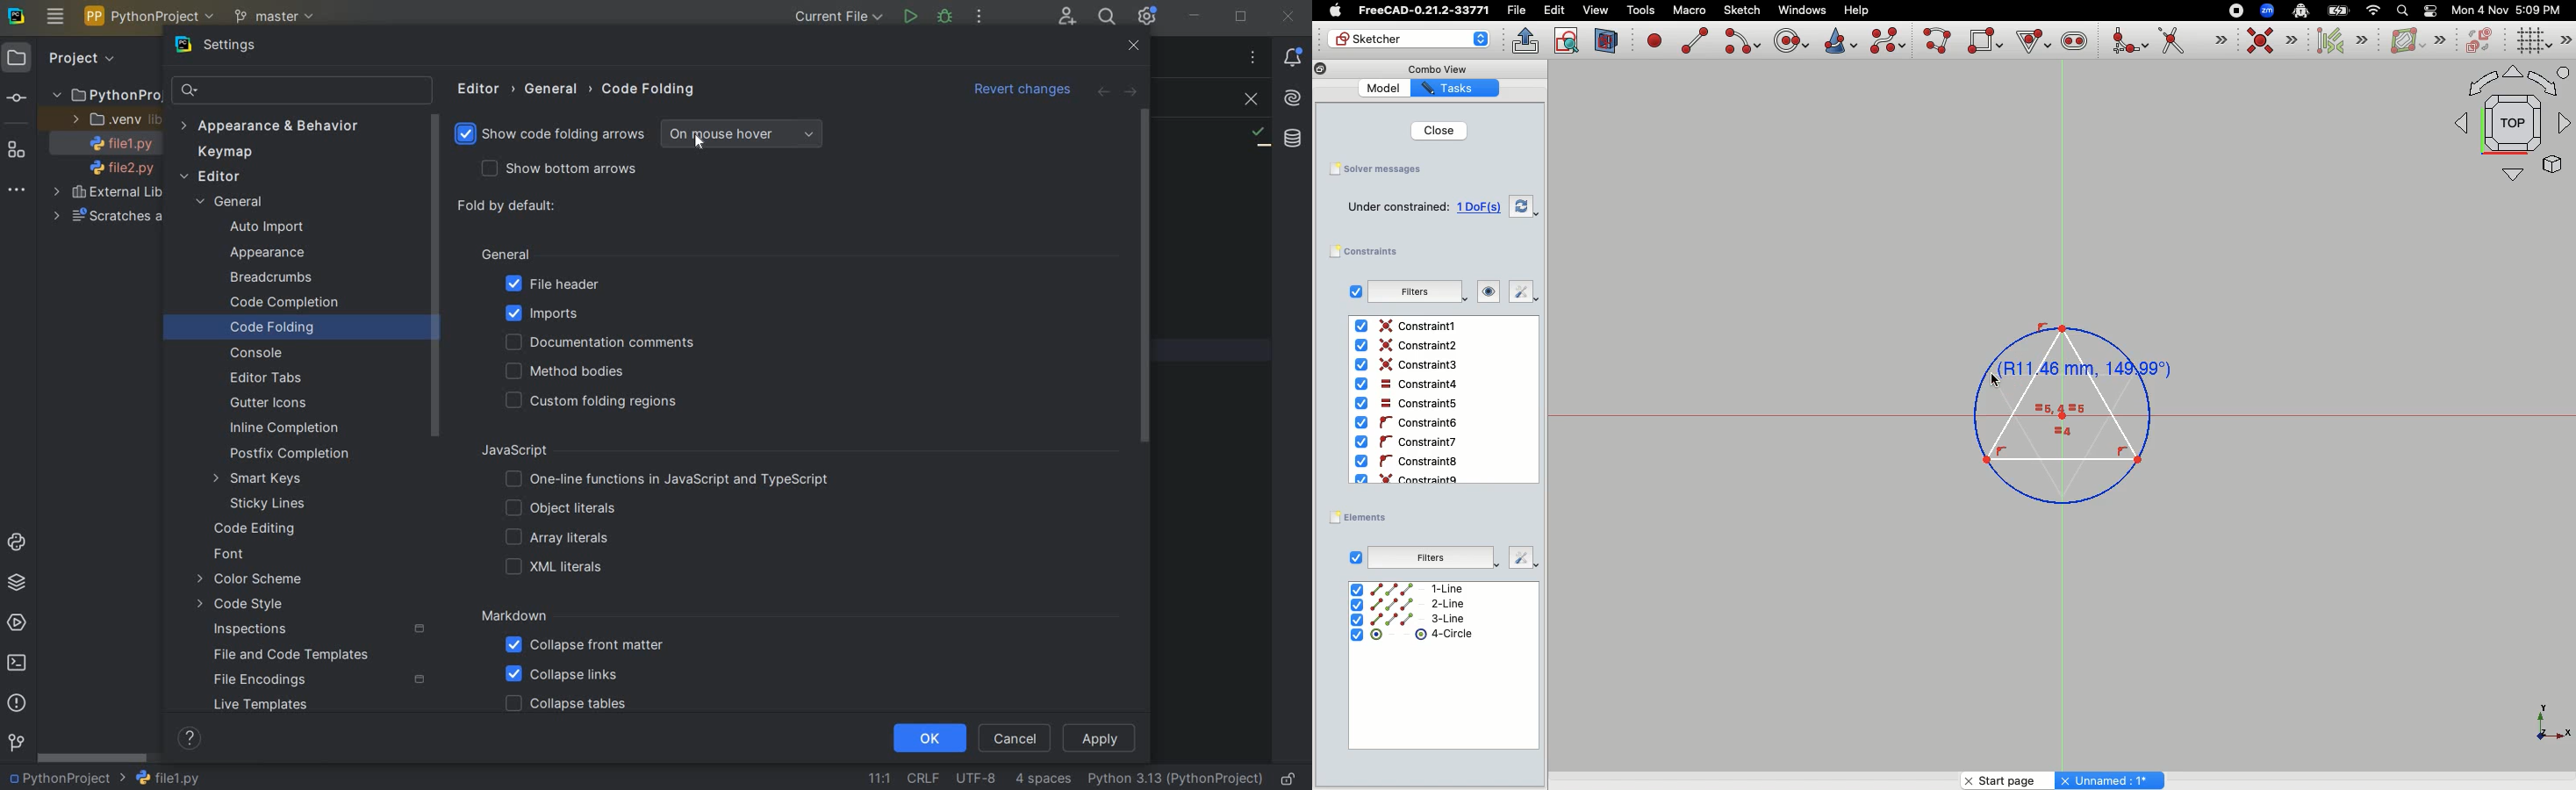  What do you see at coordinates (2416, 41) in the screenshot?
I see `B-spline information layer` at bounding box center [2416, 41].